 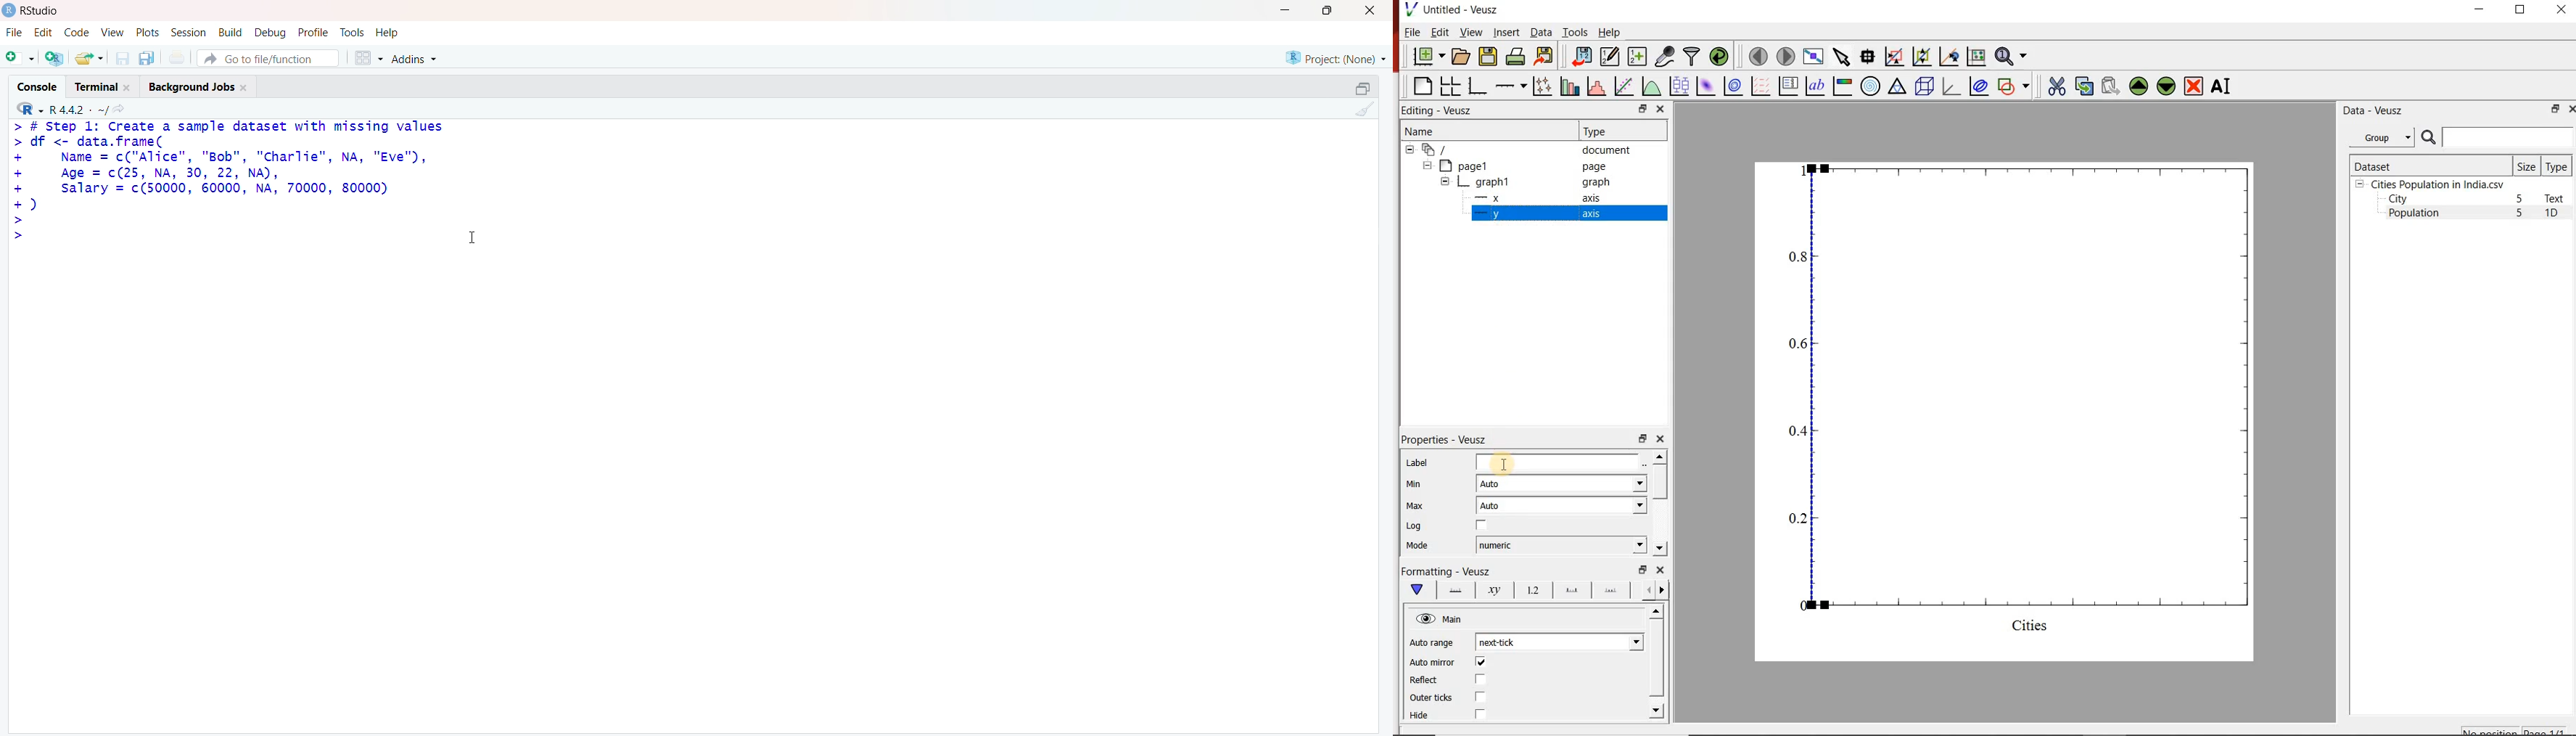 What do you see at coordinates (232, 184) in the screenshot?
I see `> # Step 1: Create a sample dataset with missing values
> df <- data.frame(

+ Name = c("Alice", "Bob", "Charlie", NA, "Eve"),
+ Age = c(25, NA, 30, 22, NA),

+ salary = c(50000, 60000, NA, 70000, 80000)

+)

>

>` at bounding box center [232, 184].